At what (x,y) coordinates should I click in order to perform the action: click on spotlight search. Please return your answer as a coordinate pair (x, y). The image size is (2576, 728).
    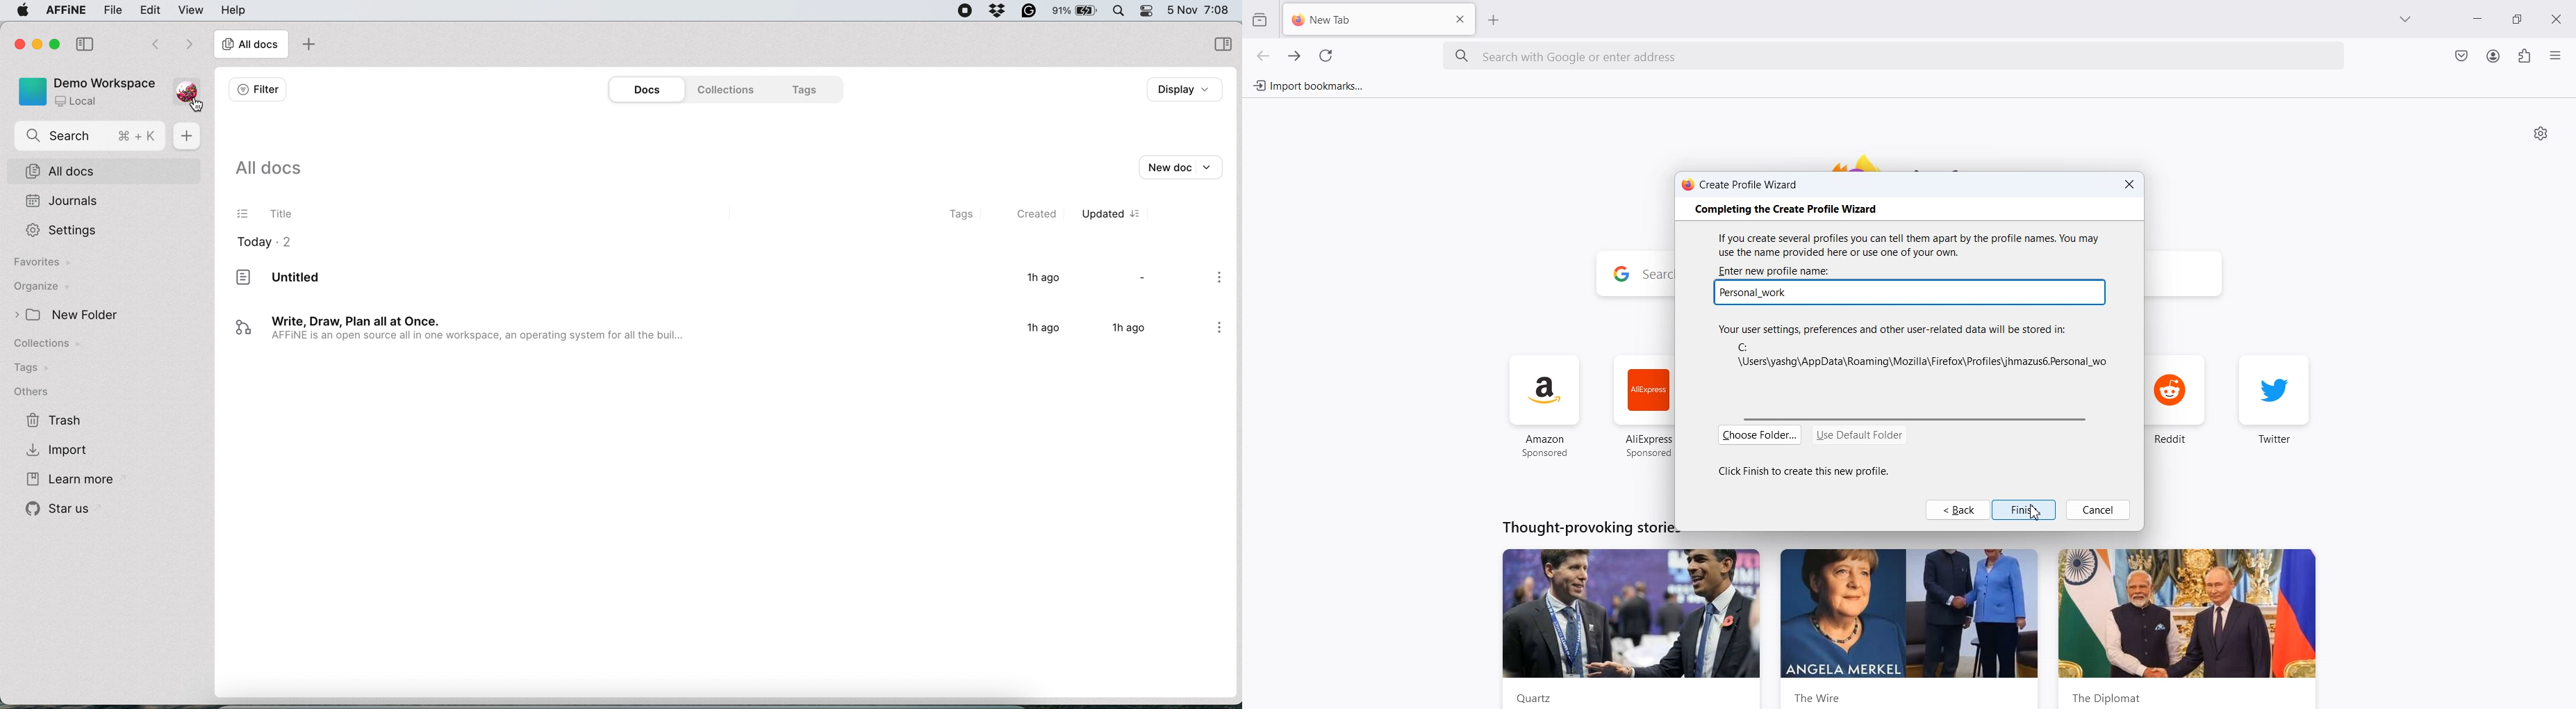
    Looking at the image, I should click on (1121, 11).